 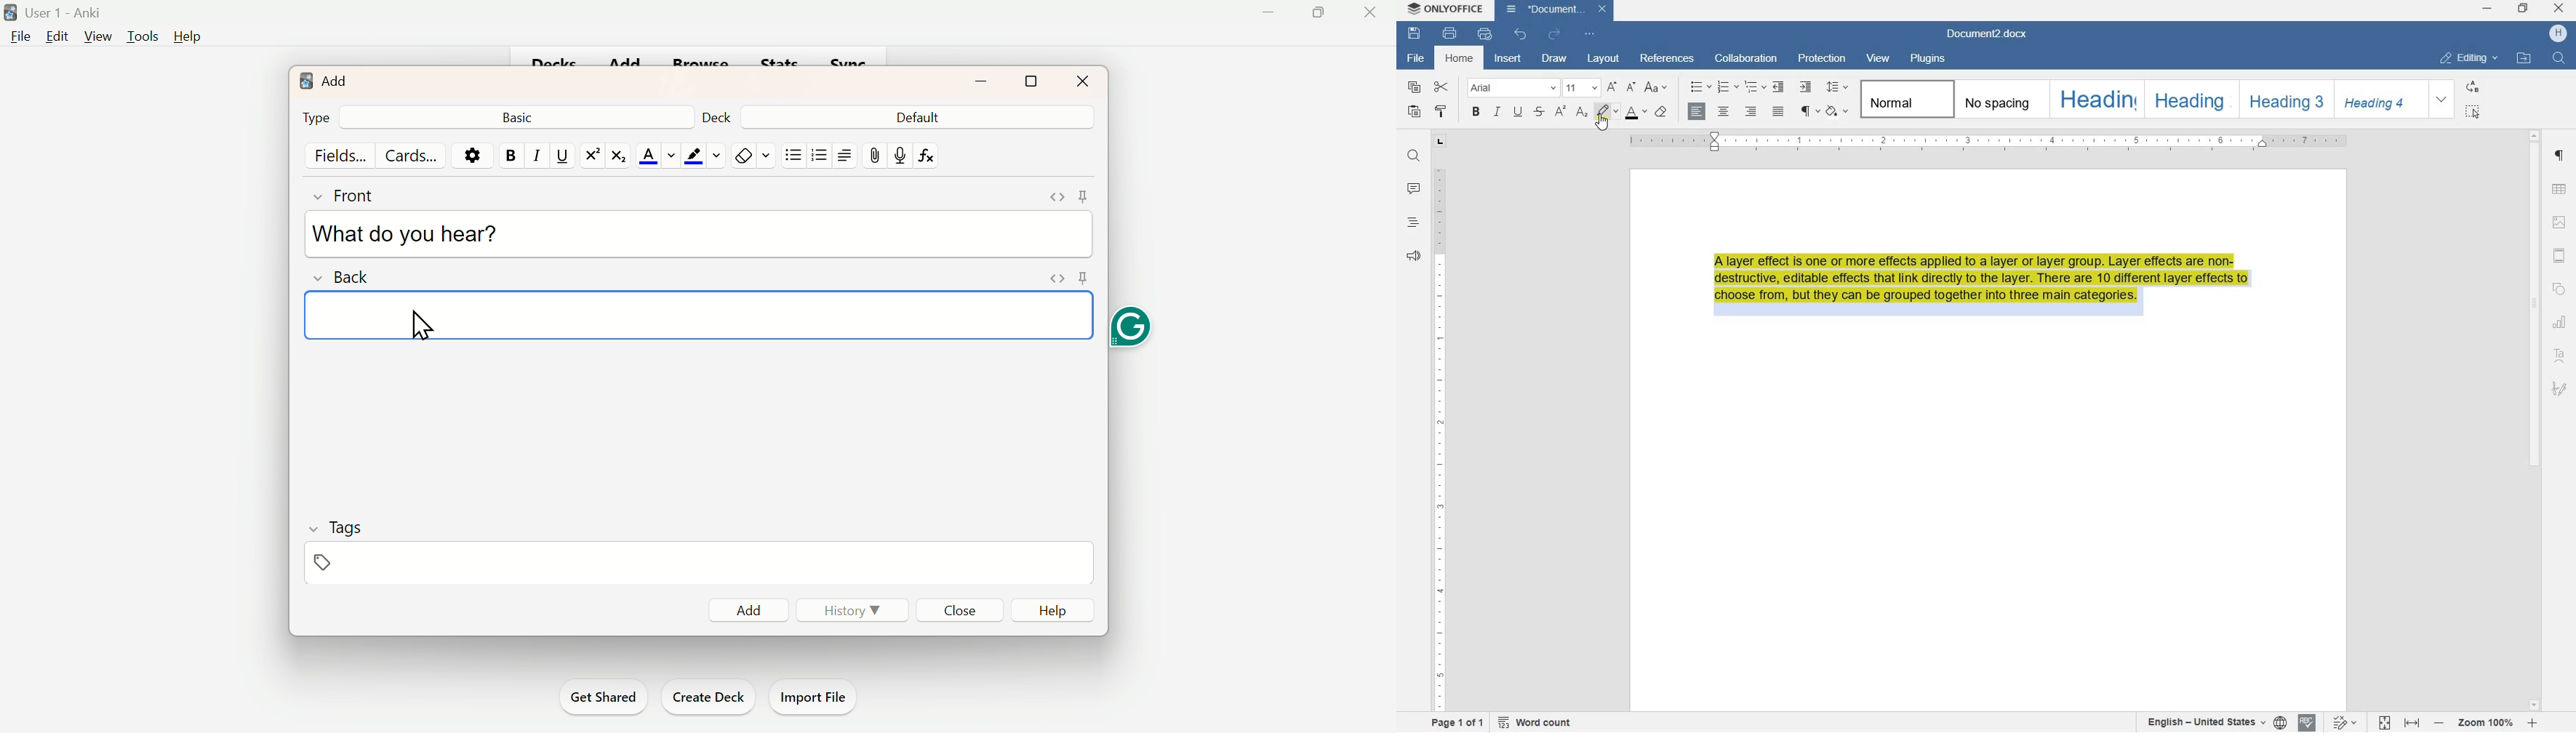 What do you see at coordinates (753, 154) in the screenshot?
I see `Rubber` at bounding box center [753, 154].